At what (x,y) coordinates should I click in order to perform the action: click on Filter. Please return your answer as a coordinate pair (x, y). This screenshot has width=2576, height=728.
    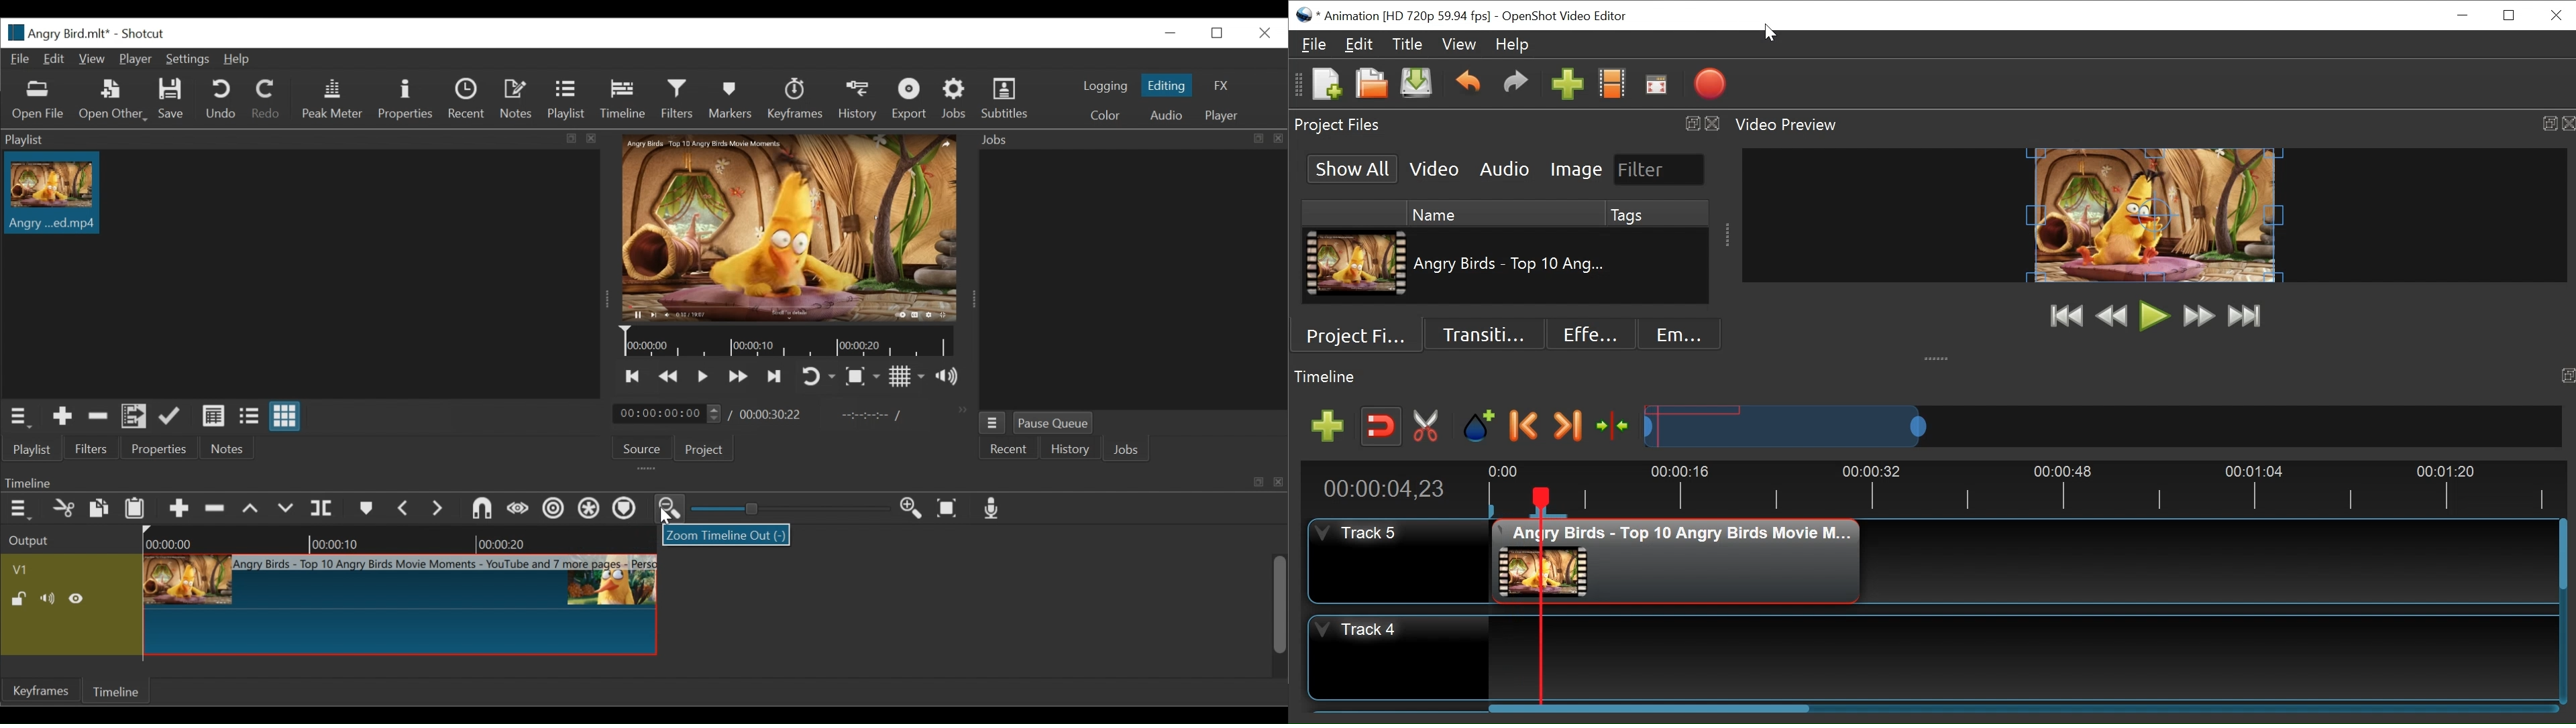
    Looking at the image, I should click on (1660, 170).